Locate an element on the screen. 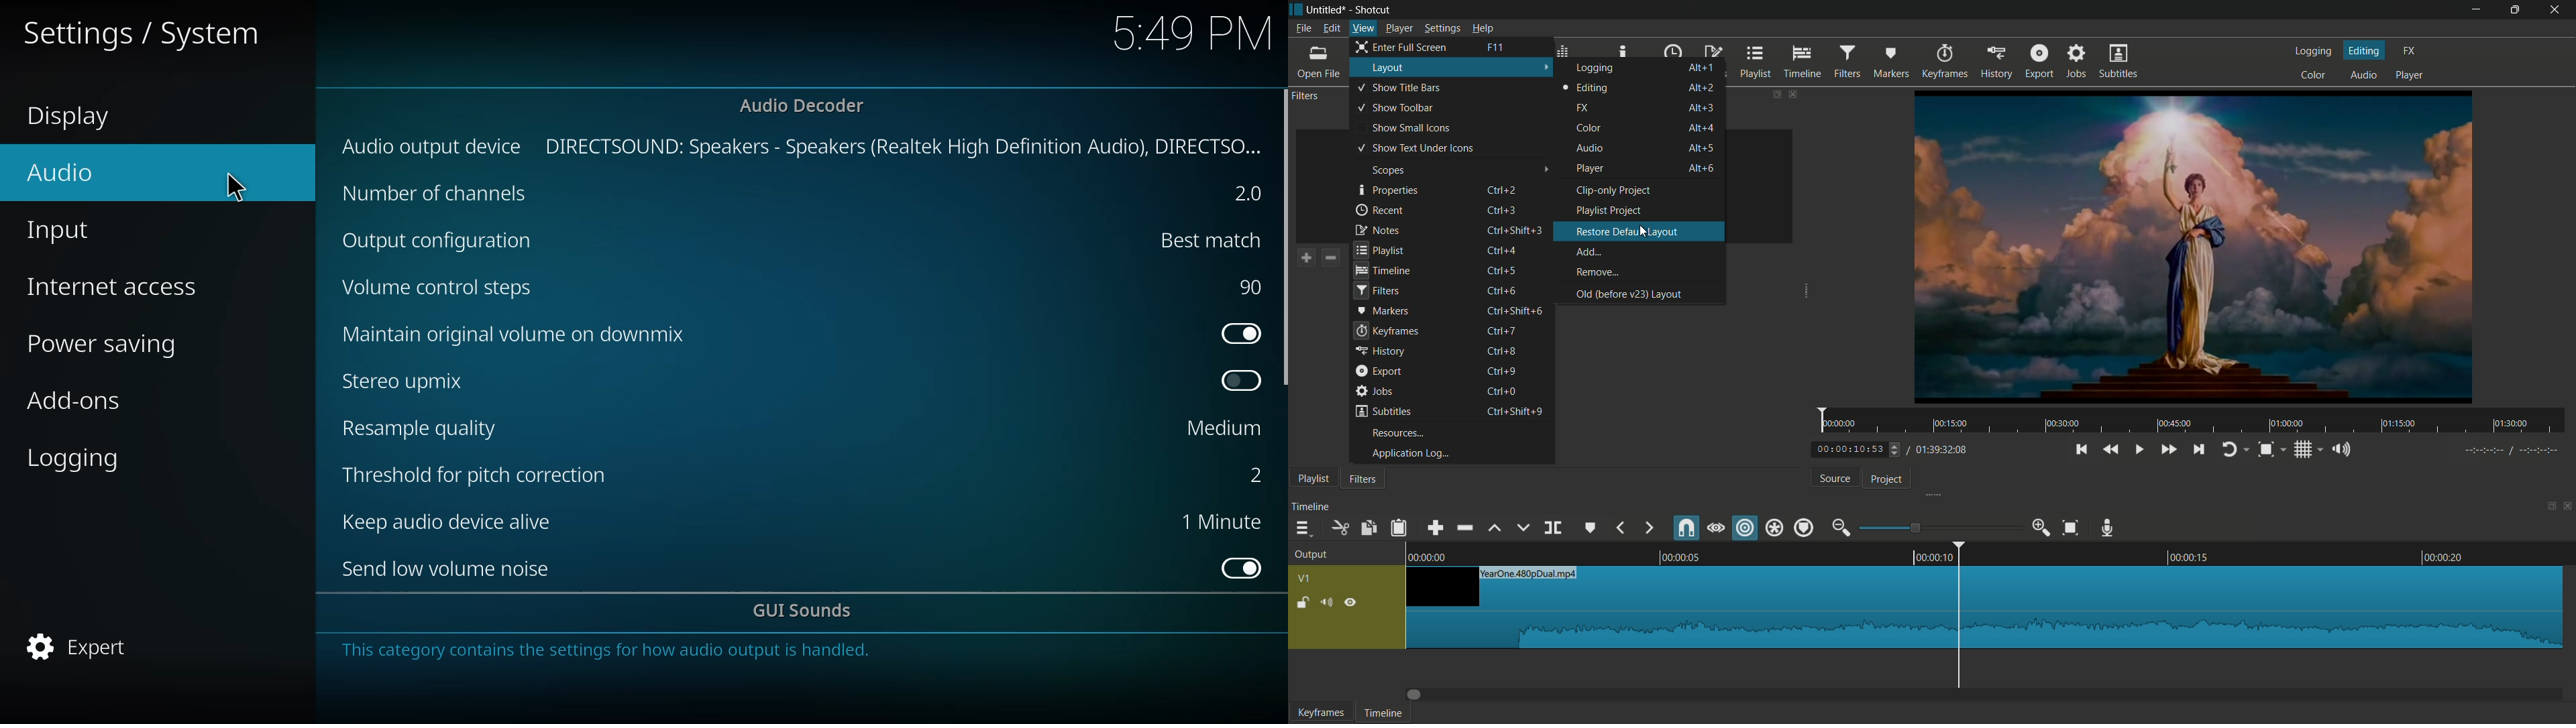 Image resolution: width=2576 pixels, height=728 pixels. keyboard shortcut is located at coordinates (1505, 249).